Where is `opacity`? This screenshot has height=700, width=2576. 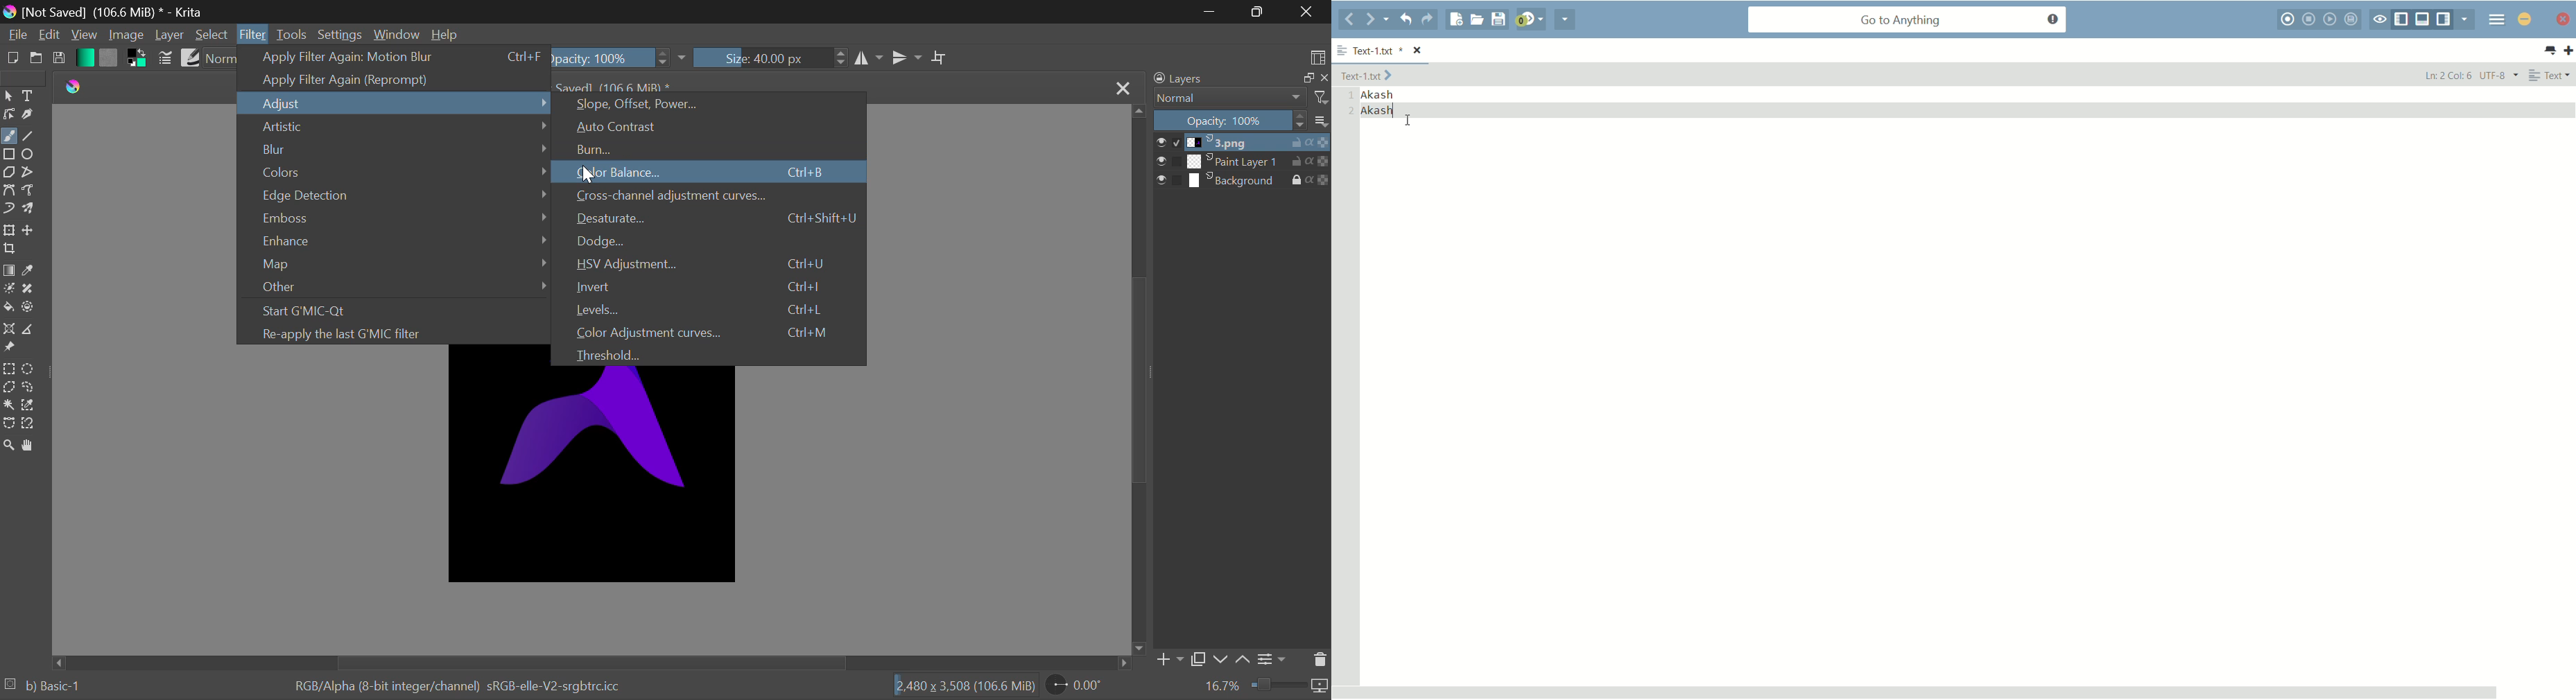 opacity is located at coordinates (622, 56).